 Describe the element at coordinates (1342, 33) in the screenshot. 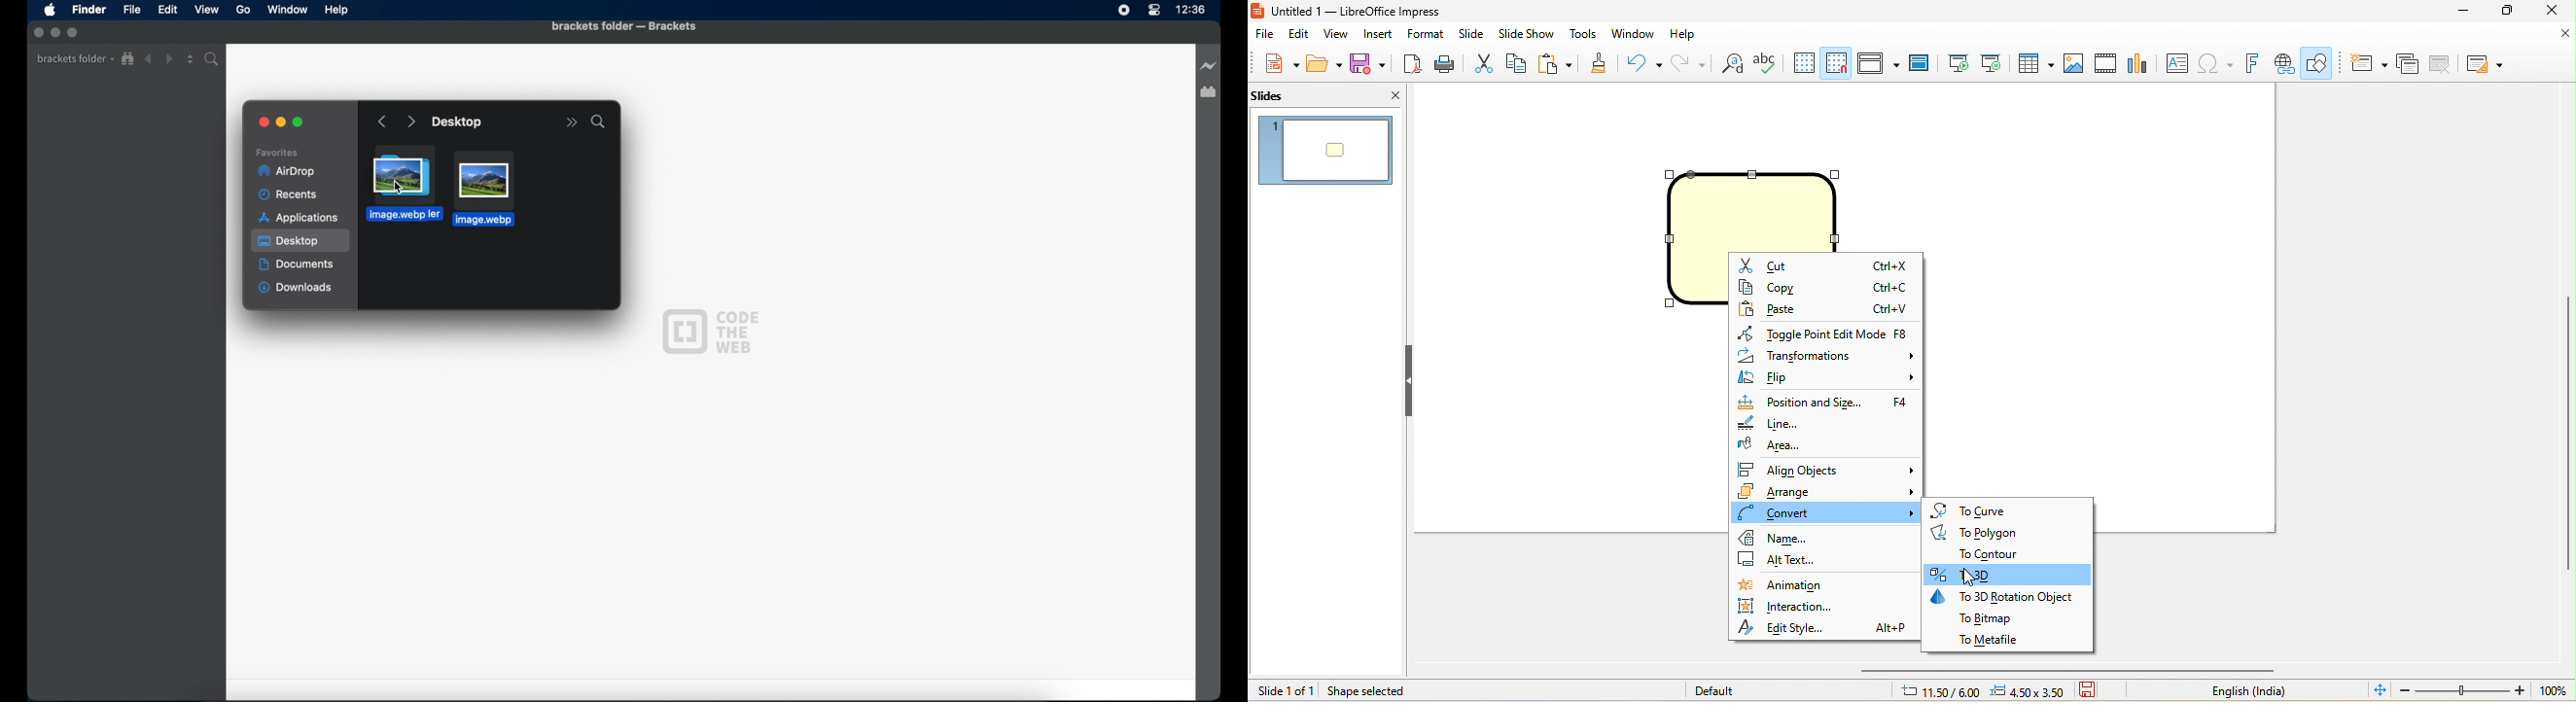

I see `view` at that location.